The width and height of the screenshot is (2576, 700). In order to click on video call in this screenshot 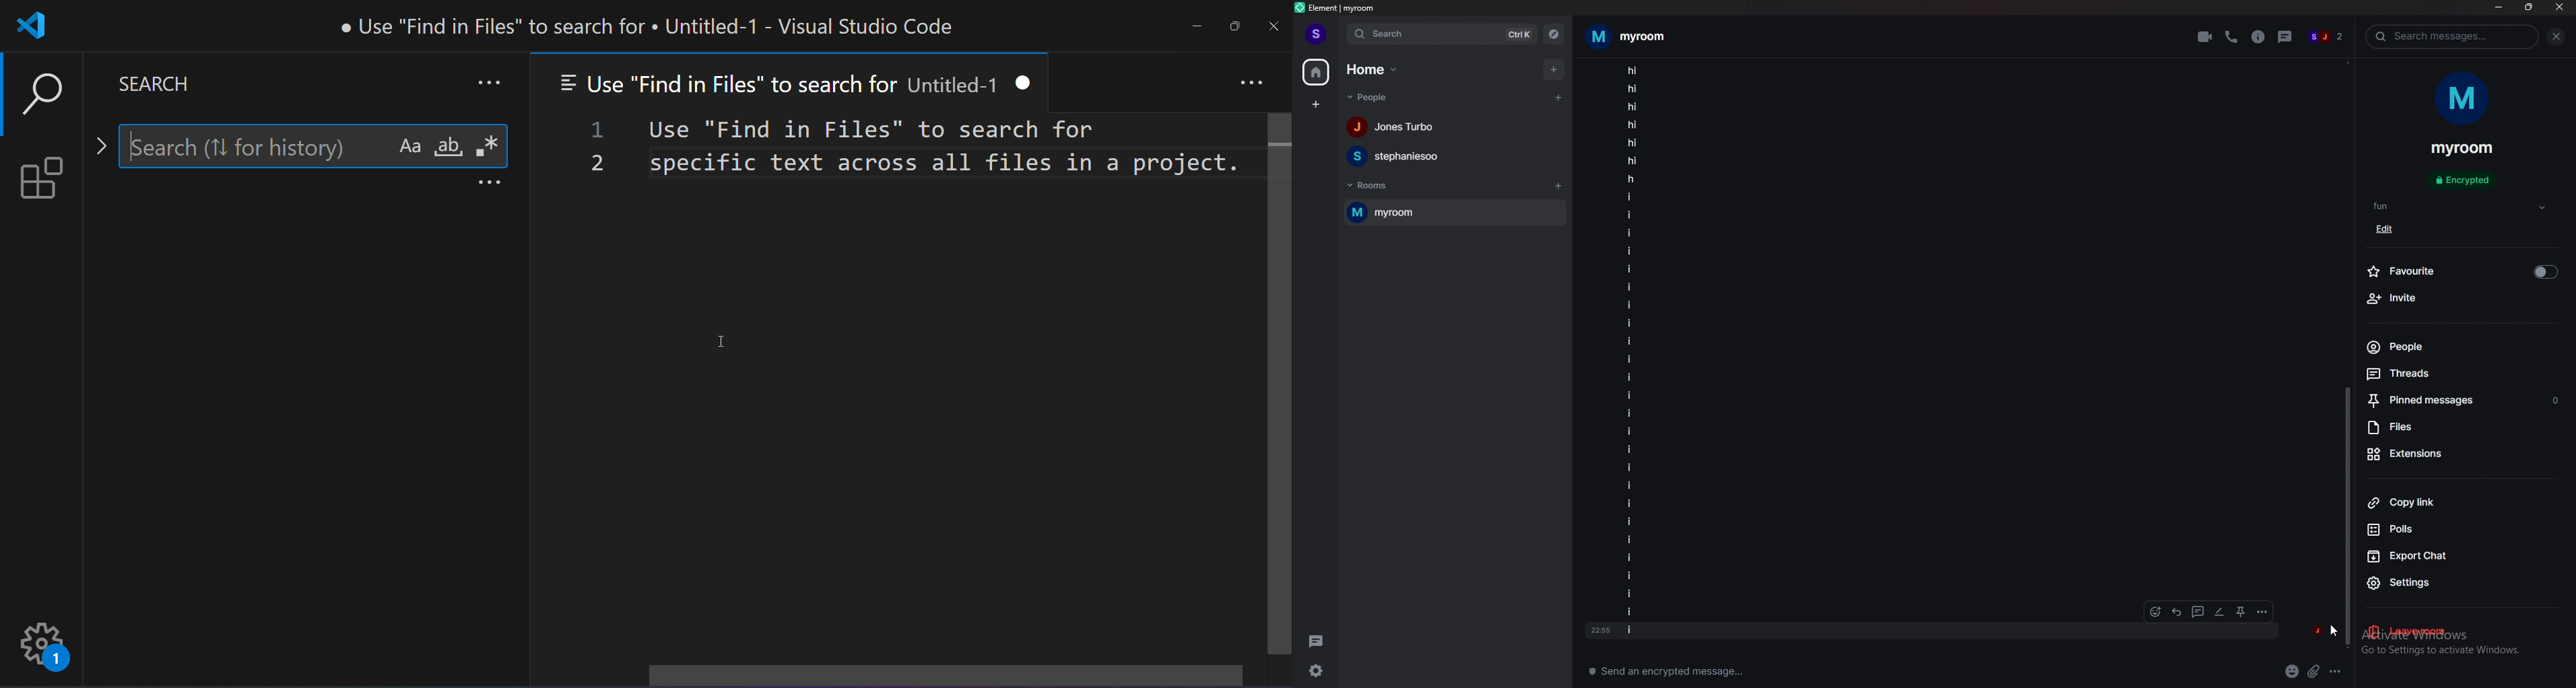, I will do `click(2206, 36)`.